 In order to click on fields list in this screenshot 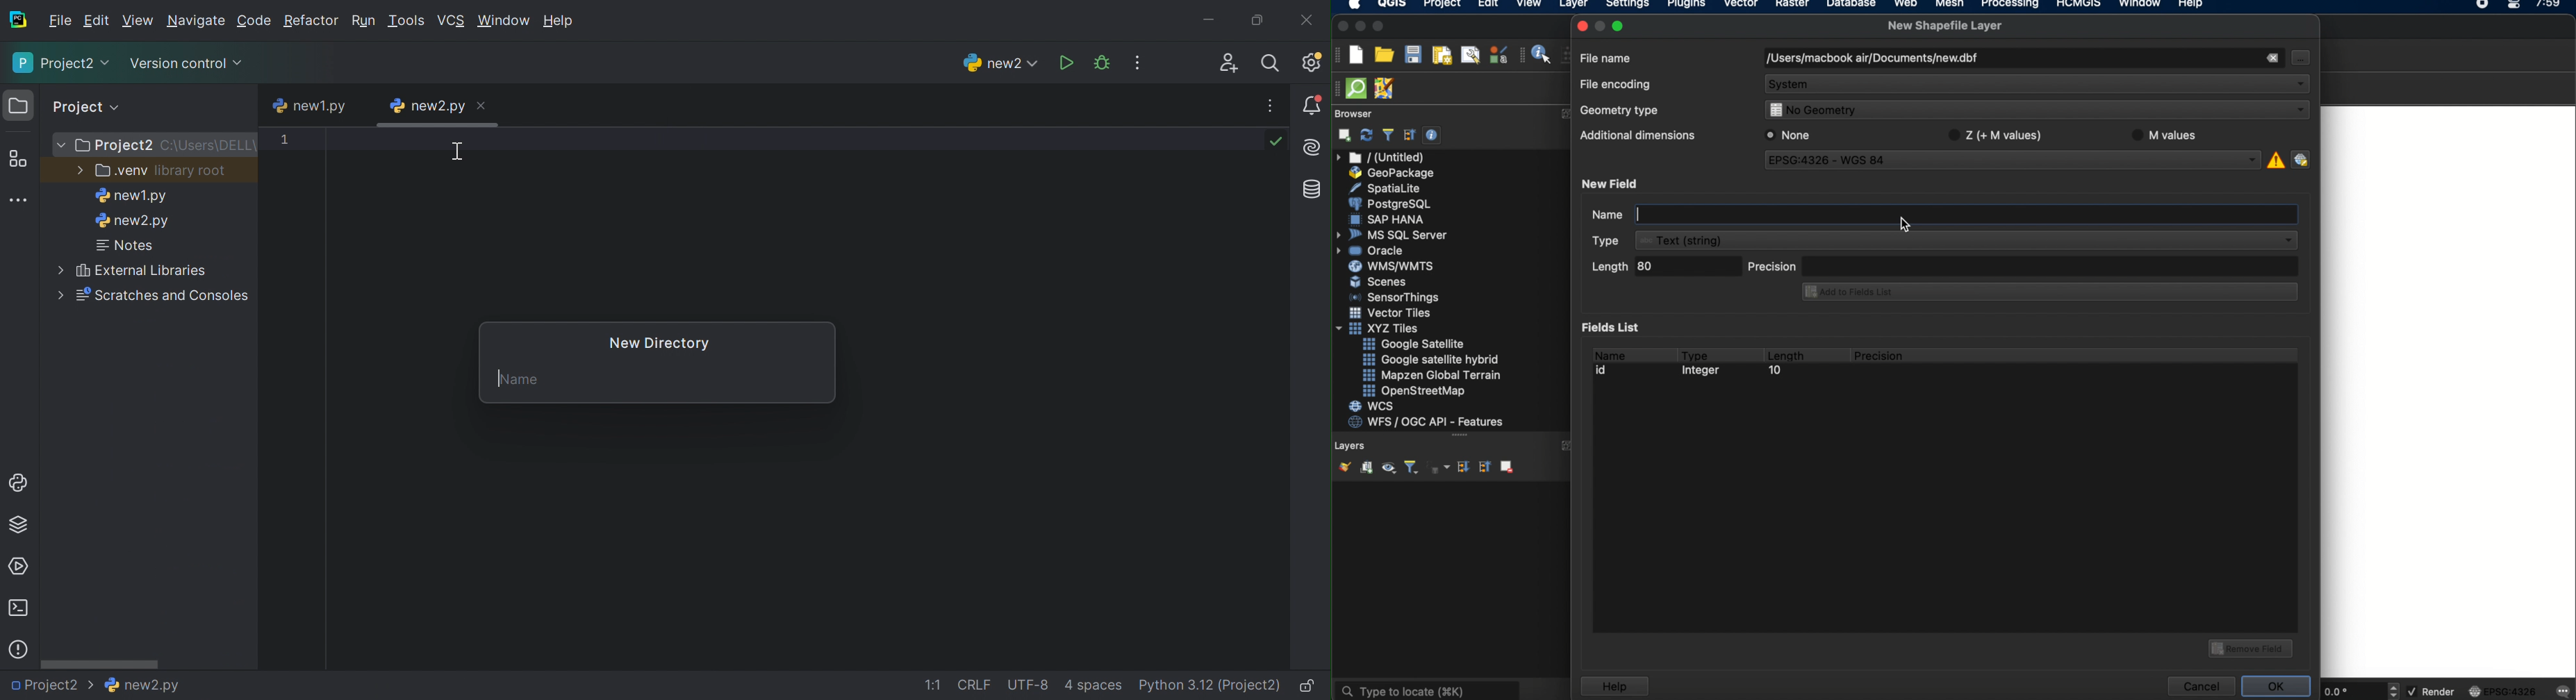, I will do `click(1614, 327)`.